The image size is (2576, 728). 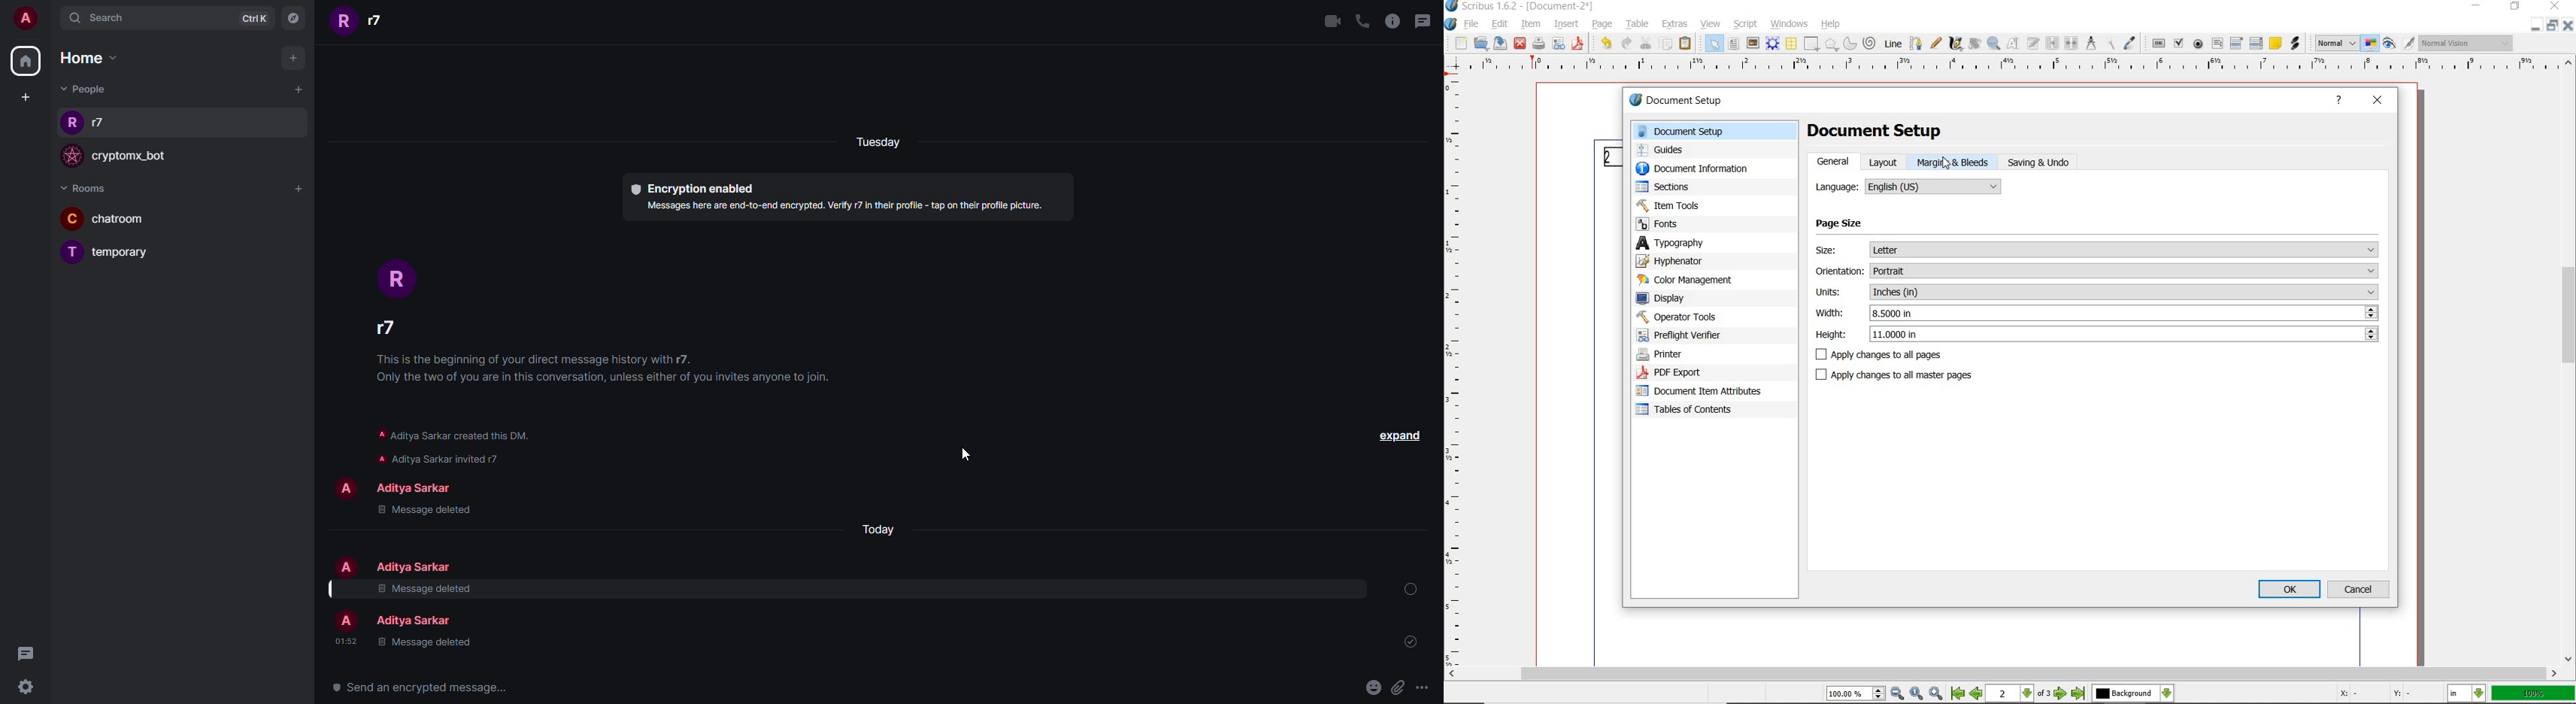 I want to click on pdf radio button, so click(x=2199, y=44).